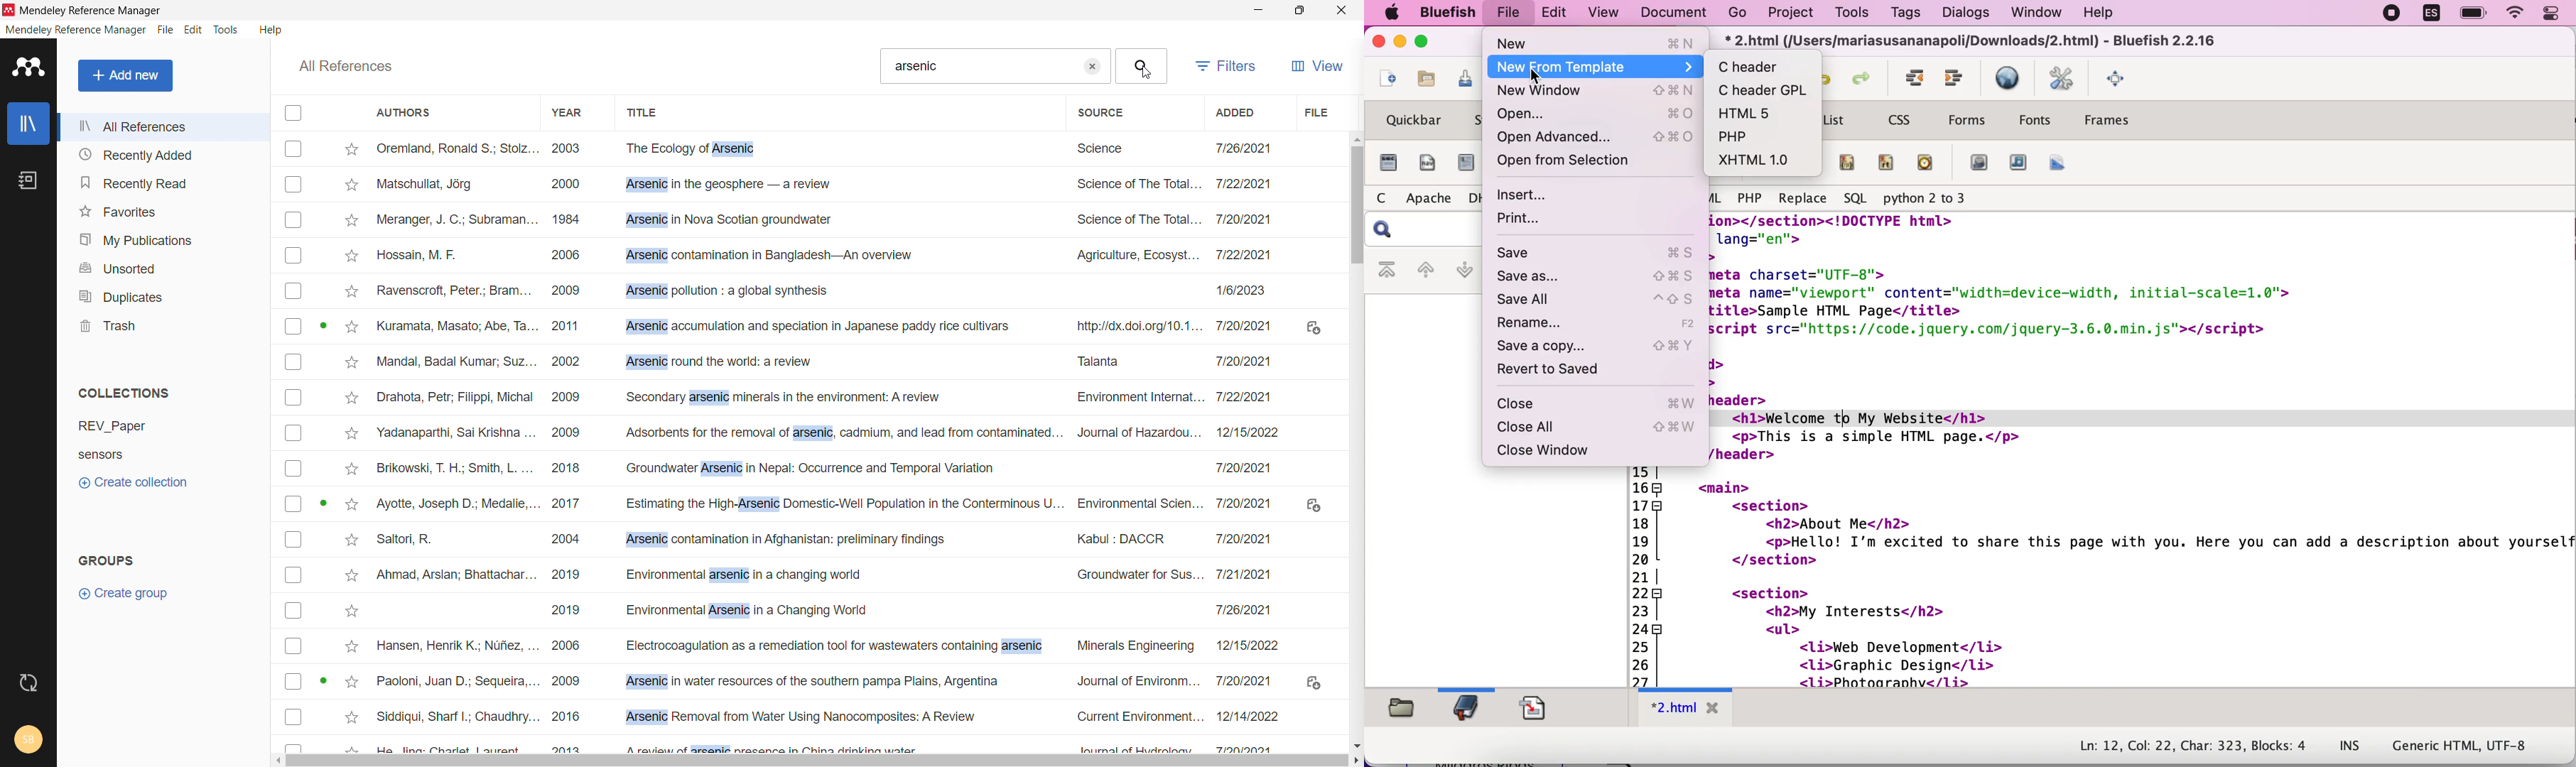  I want to click on Drahota, Petr; Filippi, Michal 2009 Secondary arsenic minerals in the environment: A review Environment Internat... 7/22/2021, so click(823, 396).